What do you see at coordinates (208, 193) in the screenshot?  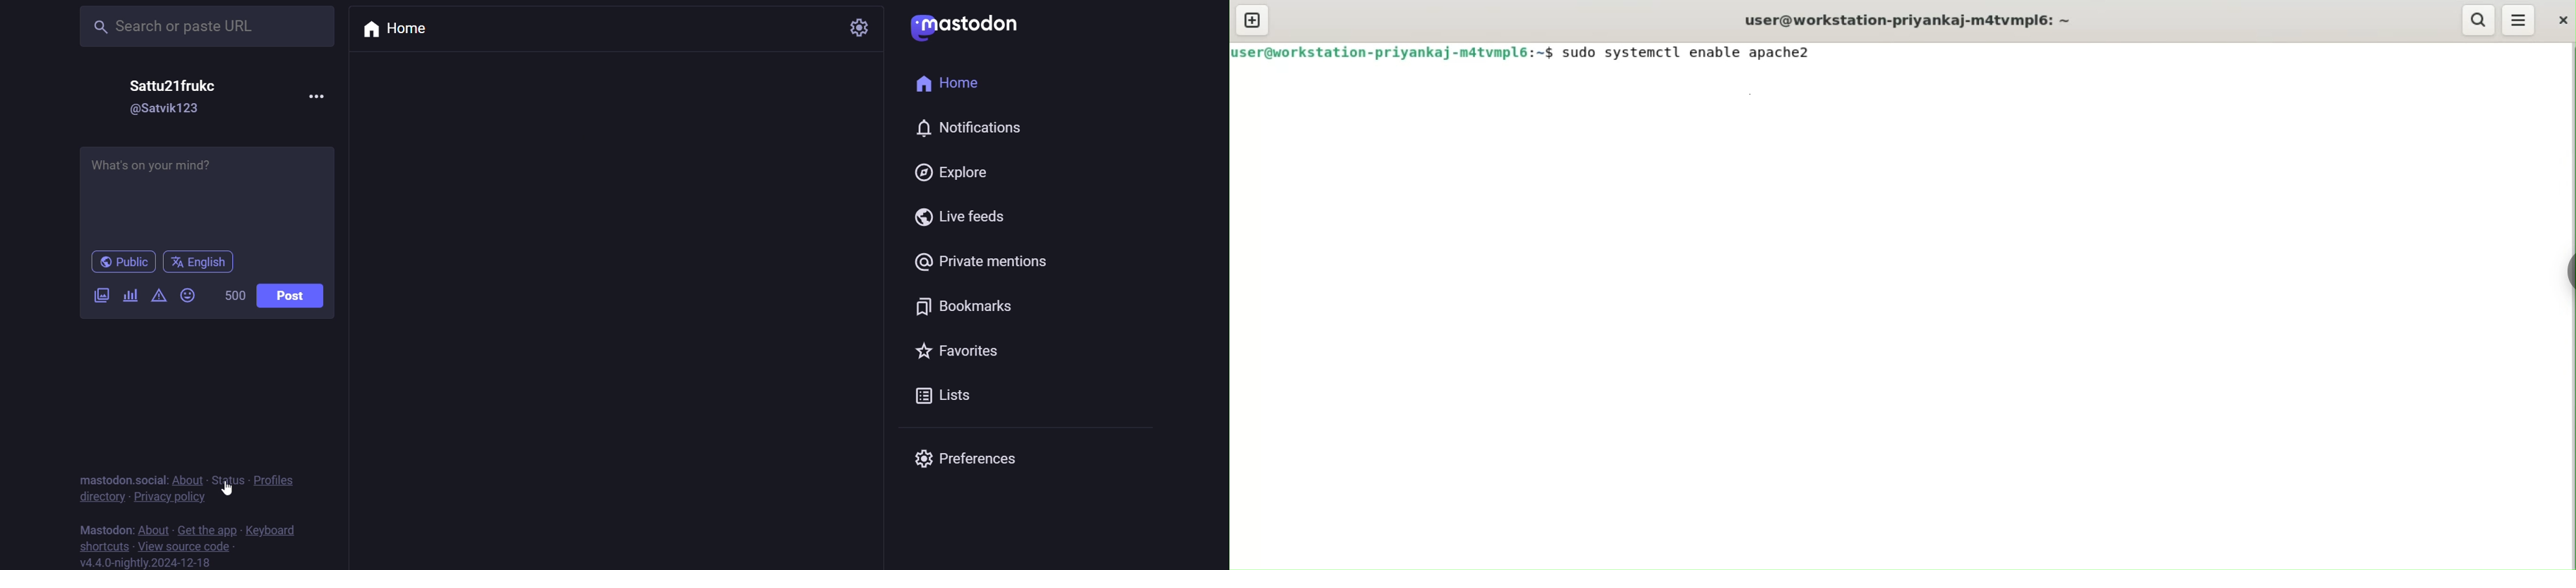 I see `post here` at bounding box center [208, 193].